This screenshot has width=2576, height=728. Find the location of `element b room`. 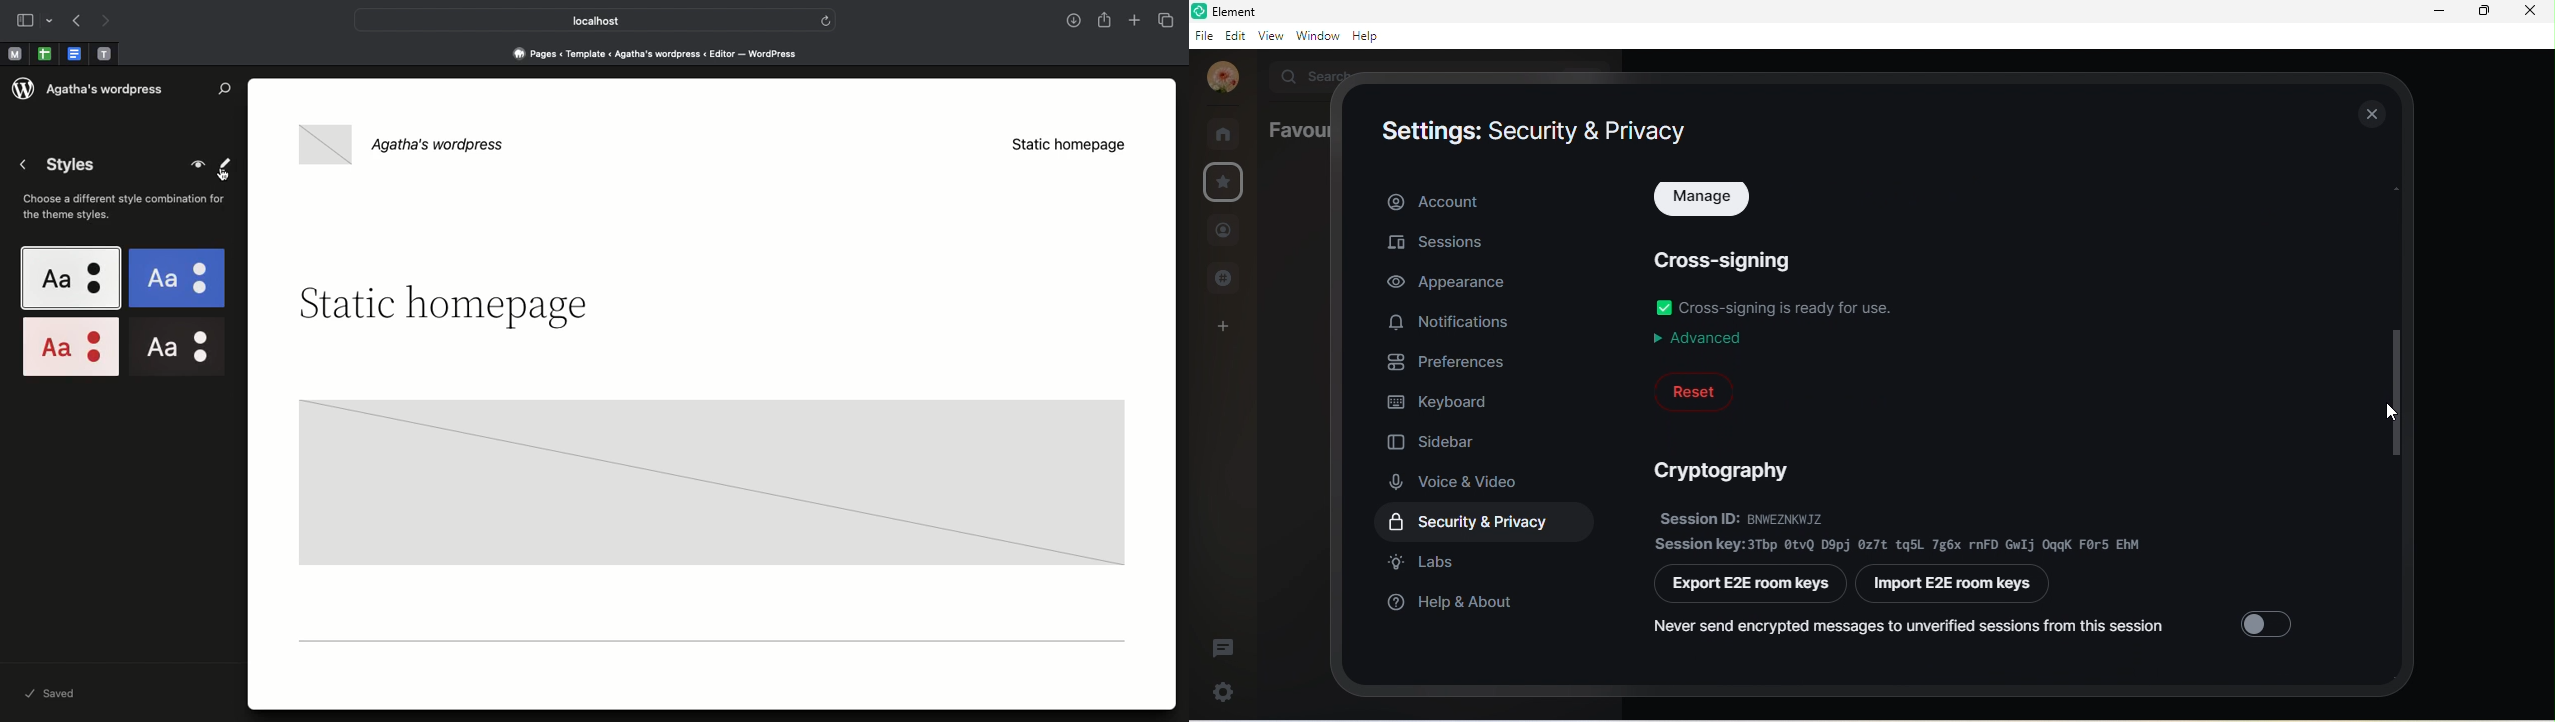

element b room is located at coordinates (1260, 10).